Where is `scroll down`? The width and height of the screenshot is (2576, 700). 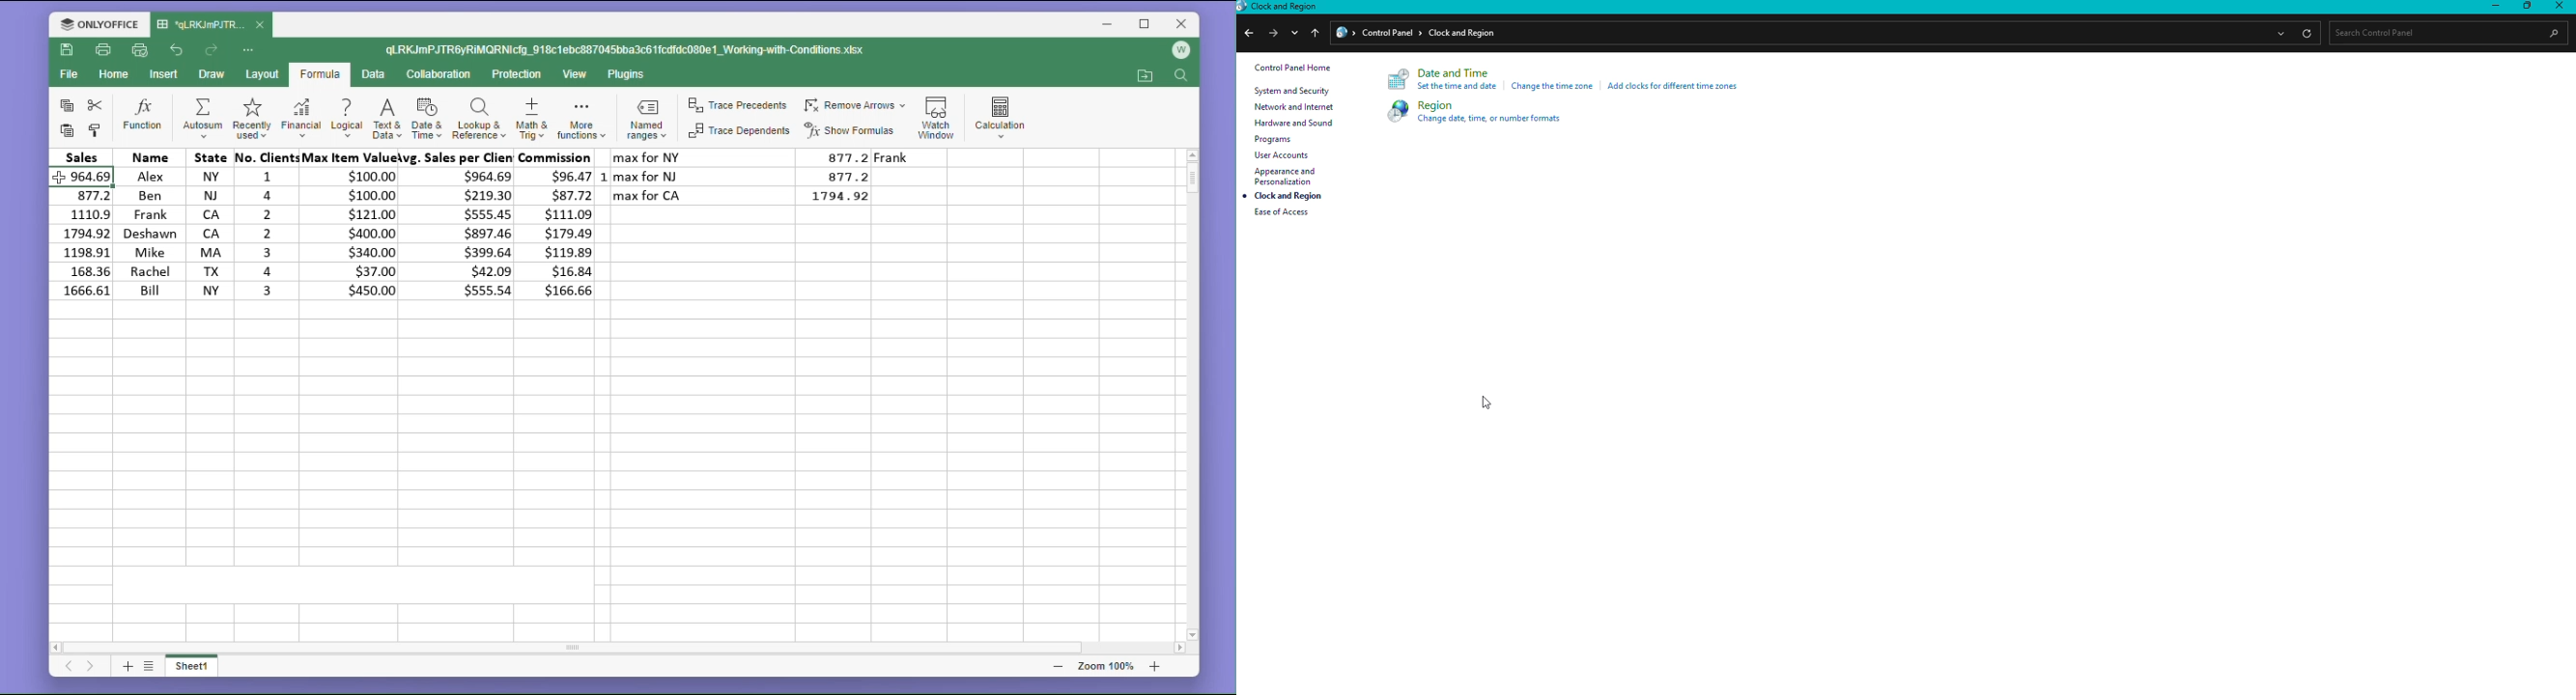
scroll down is located at coordinates (1193, 634).